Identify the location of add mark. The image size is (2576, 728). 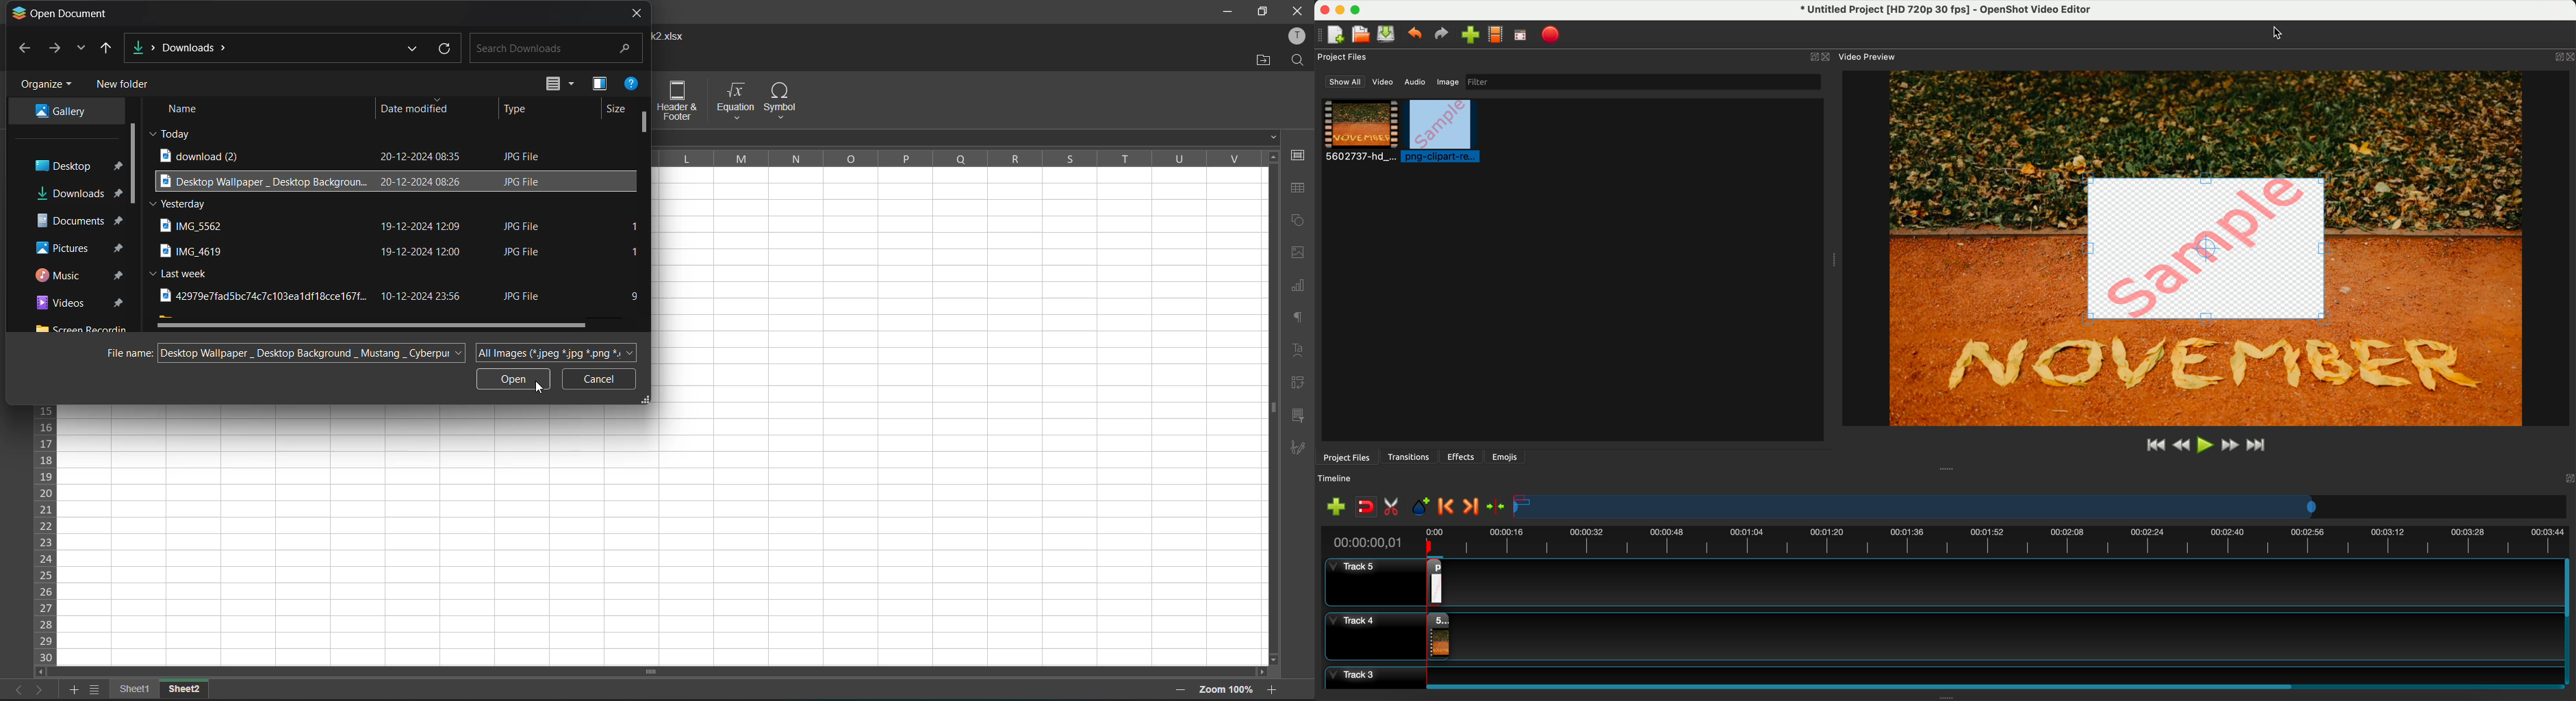
(1423, 508).